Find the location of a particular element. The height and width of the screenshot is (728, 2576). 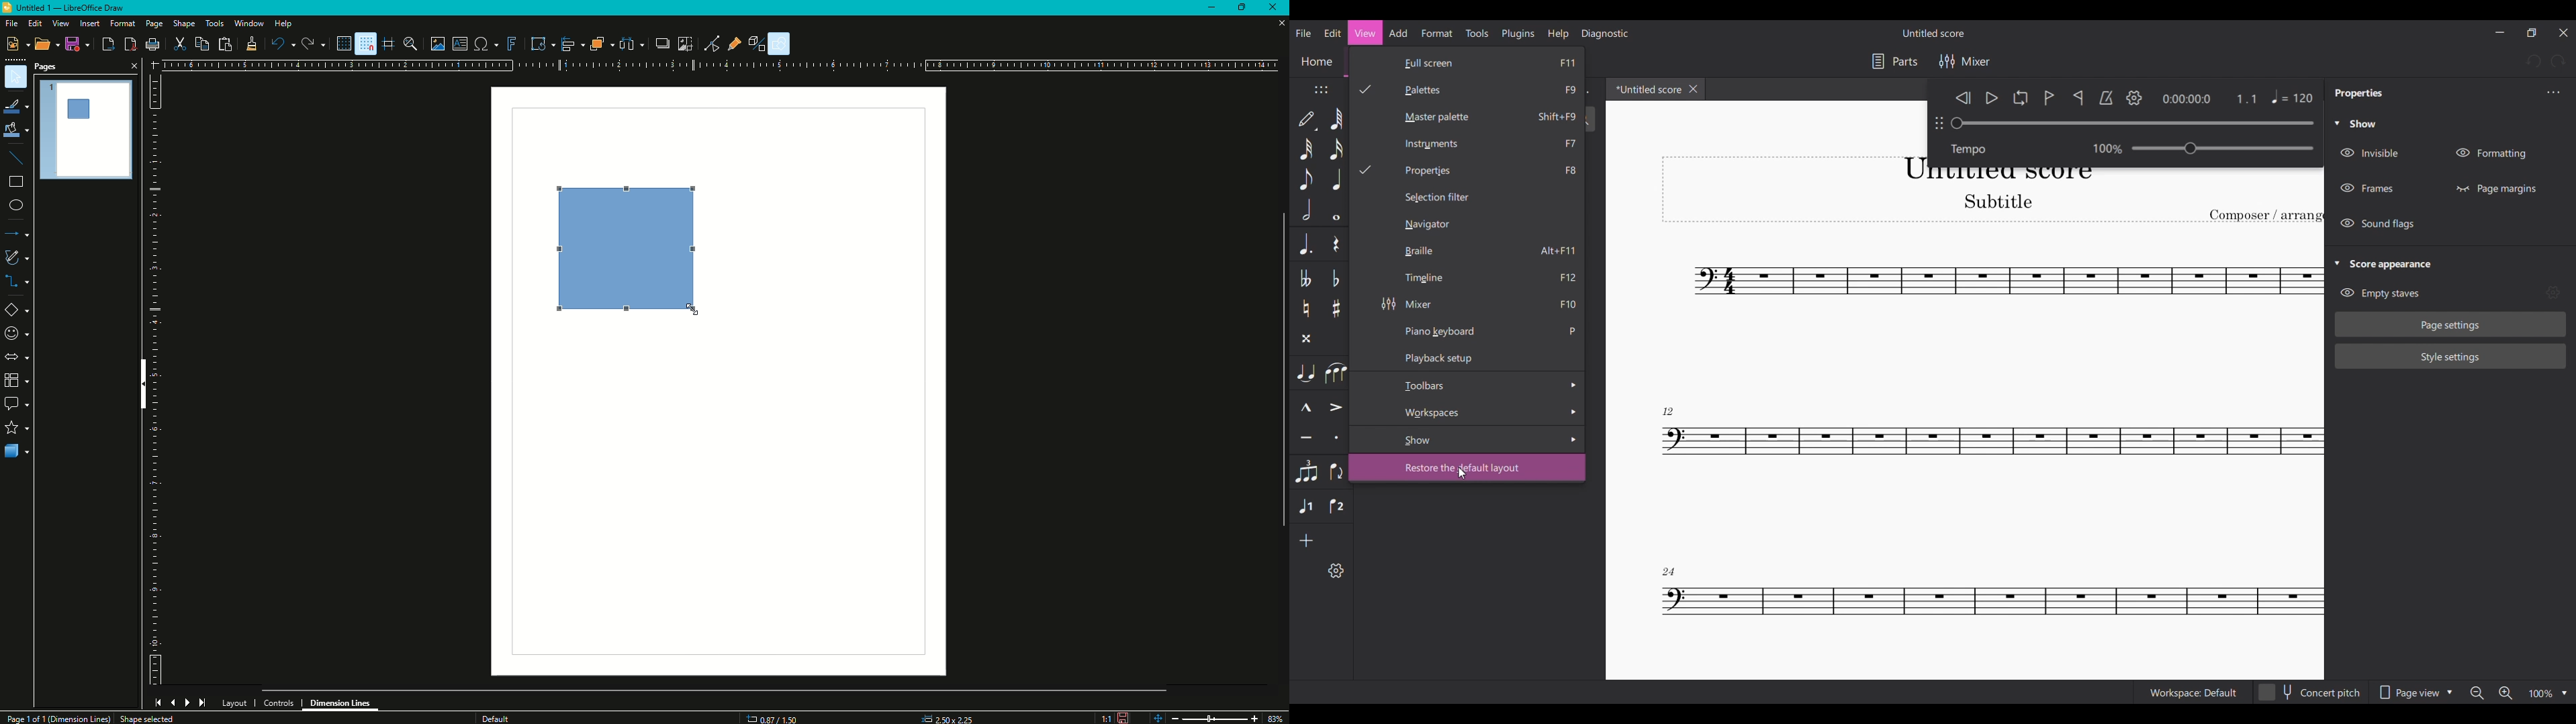

Scroll is located at coordinates (715, 688).